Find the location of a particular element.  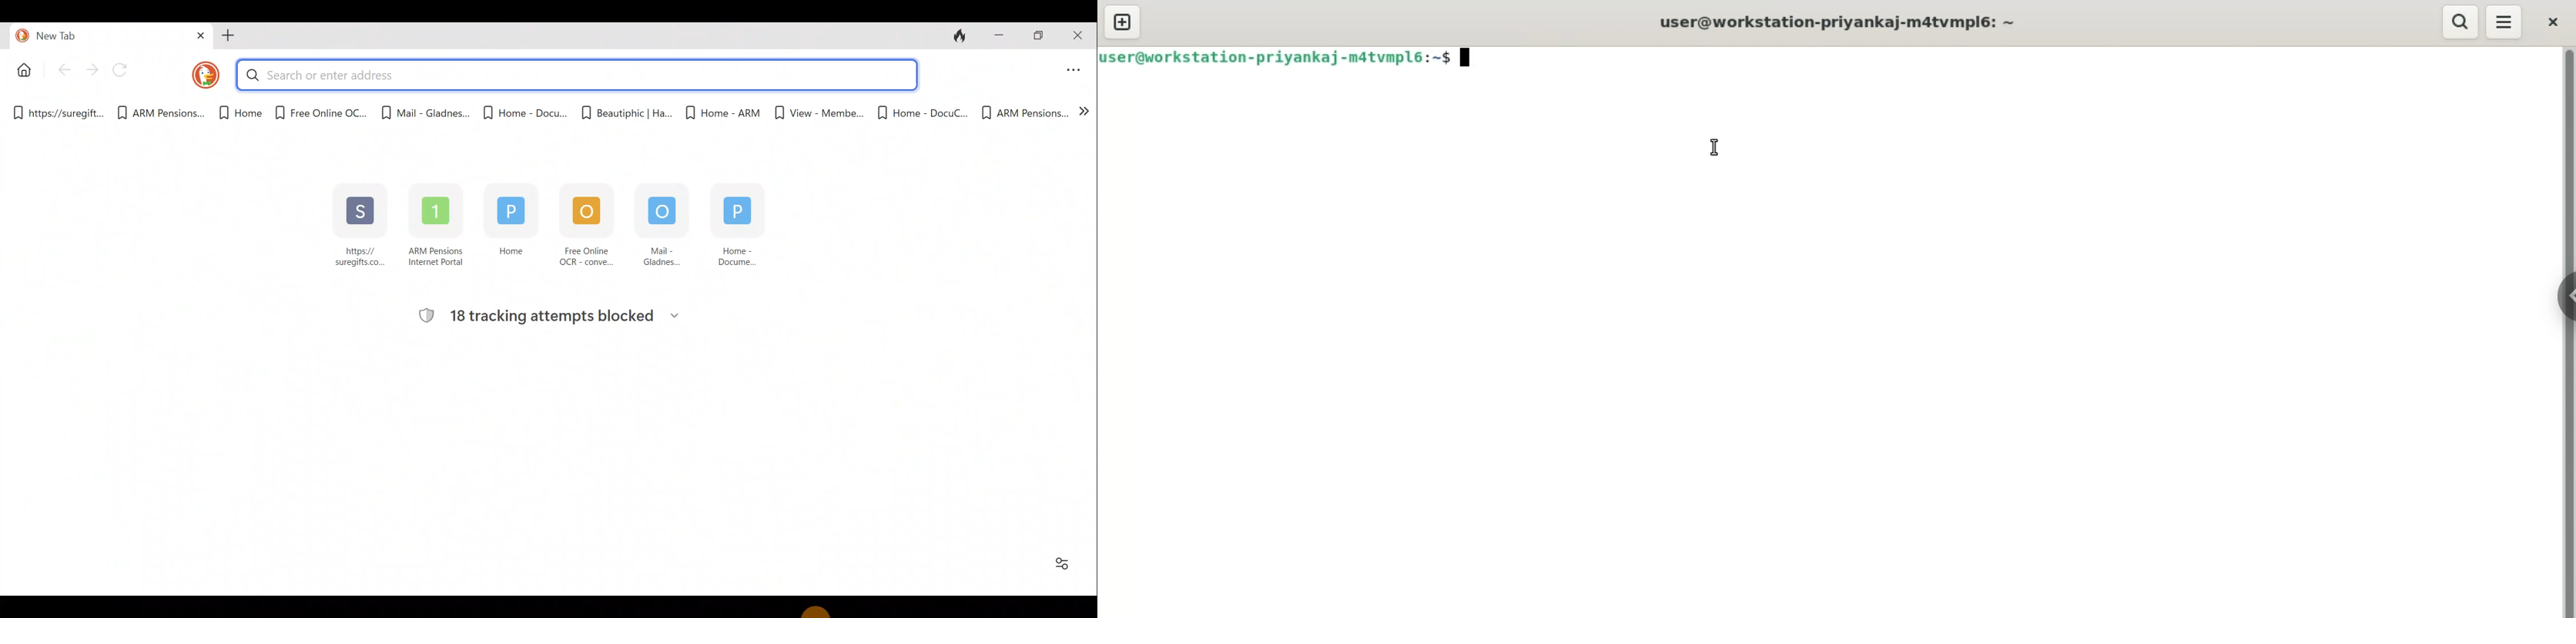

Free Online OC... is located at coordinates (320, 109).